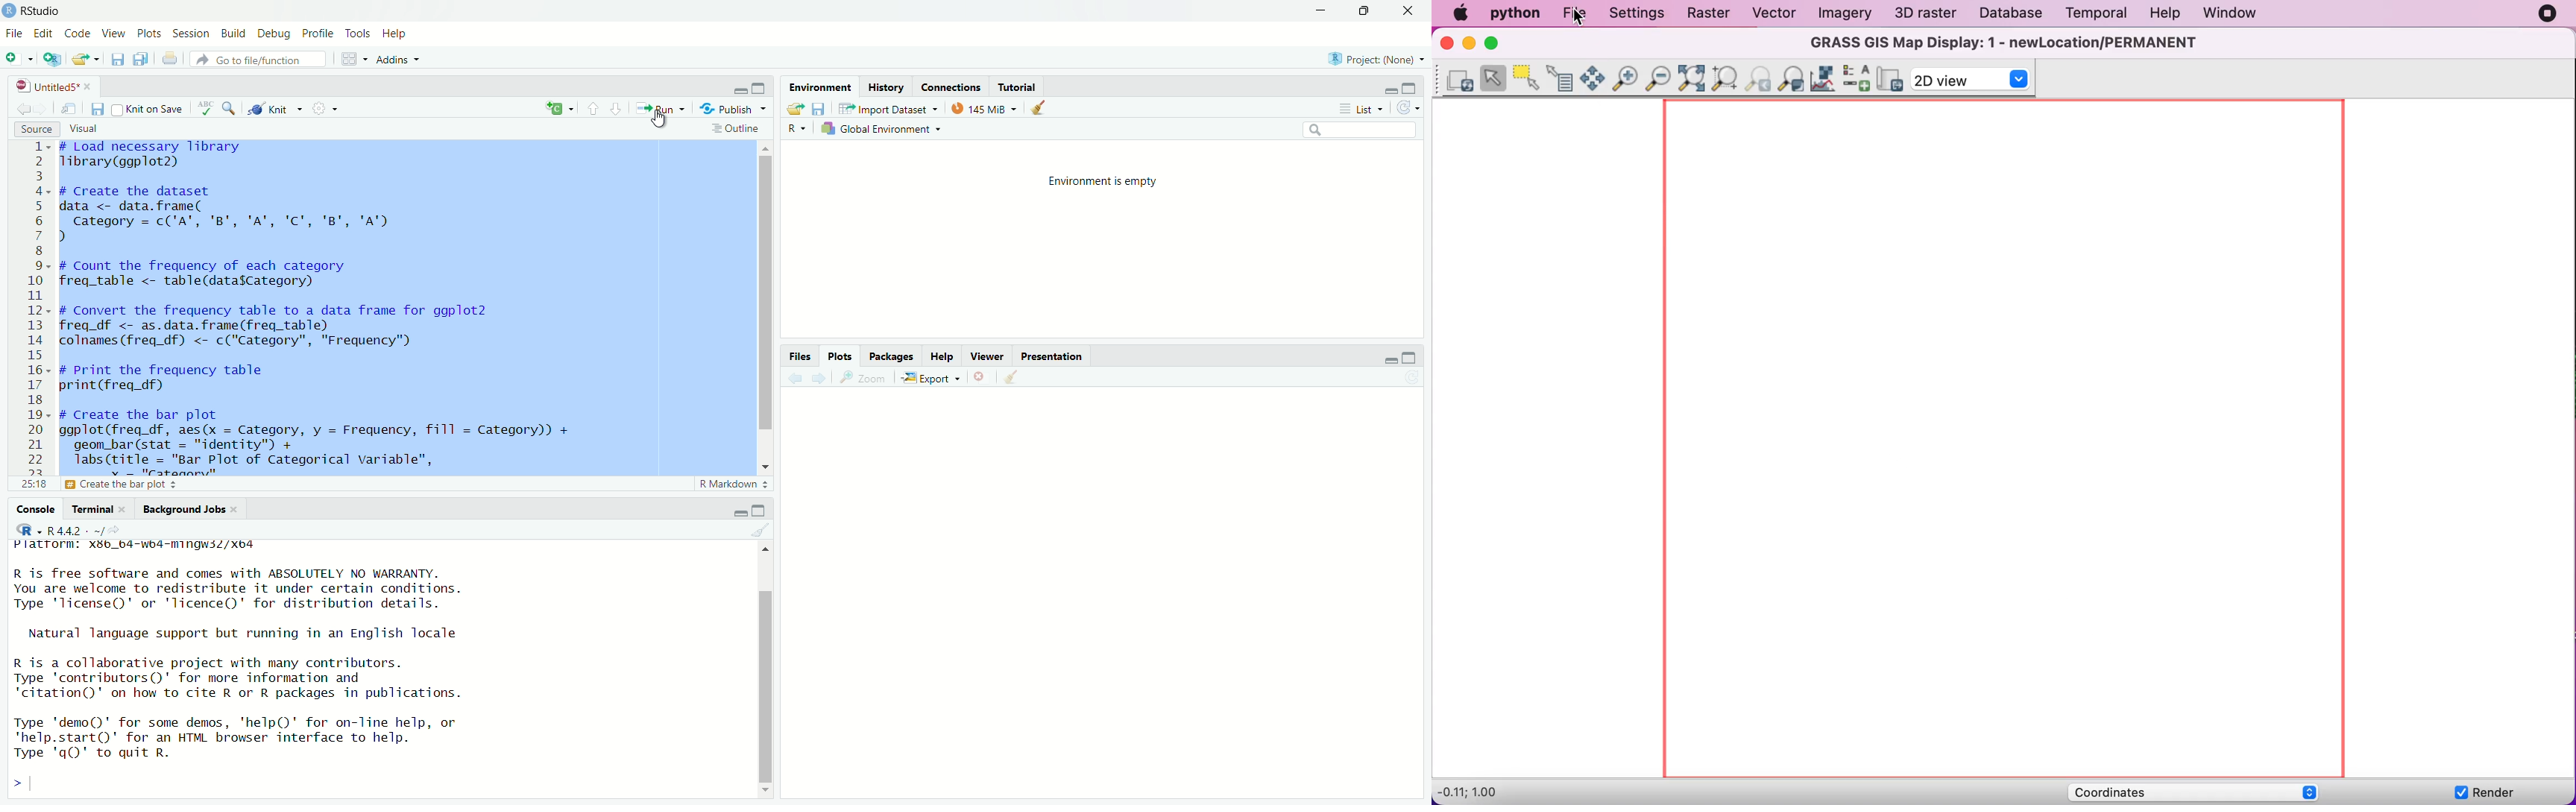 The height and width of the screenshot is (812, 2576). What do you see at coordinates (980, 110) in the screenshot?
I see `145 MiB` at bounding box center [980, 110].